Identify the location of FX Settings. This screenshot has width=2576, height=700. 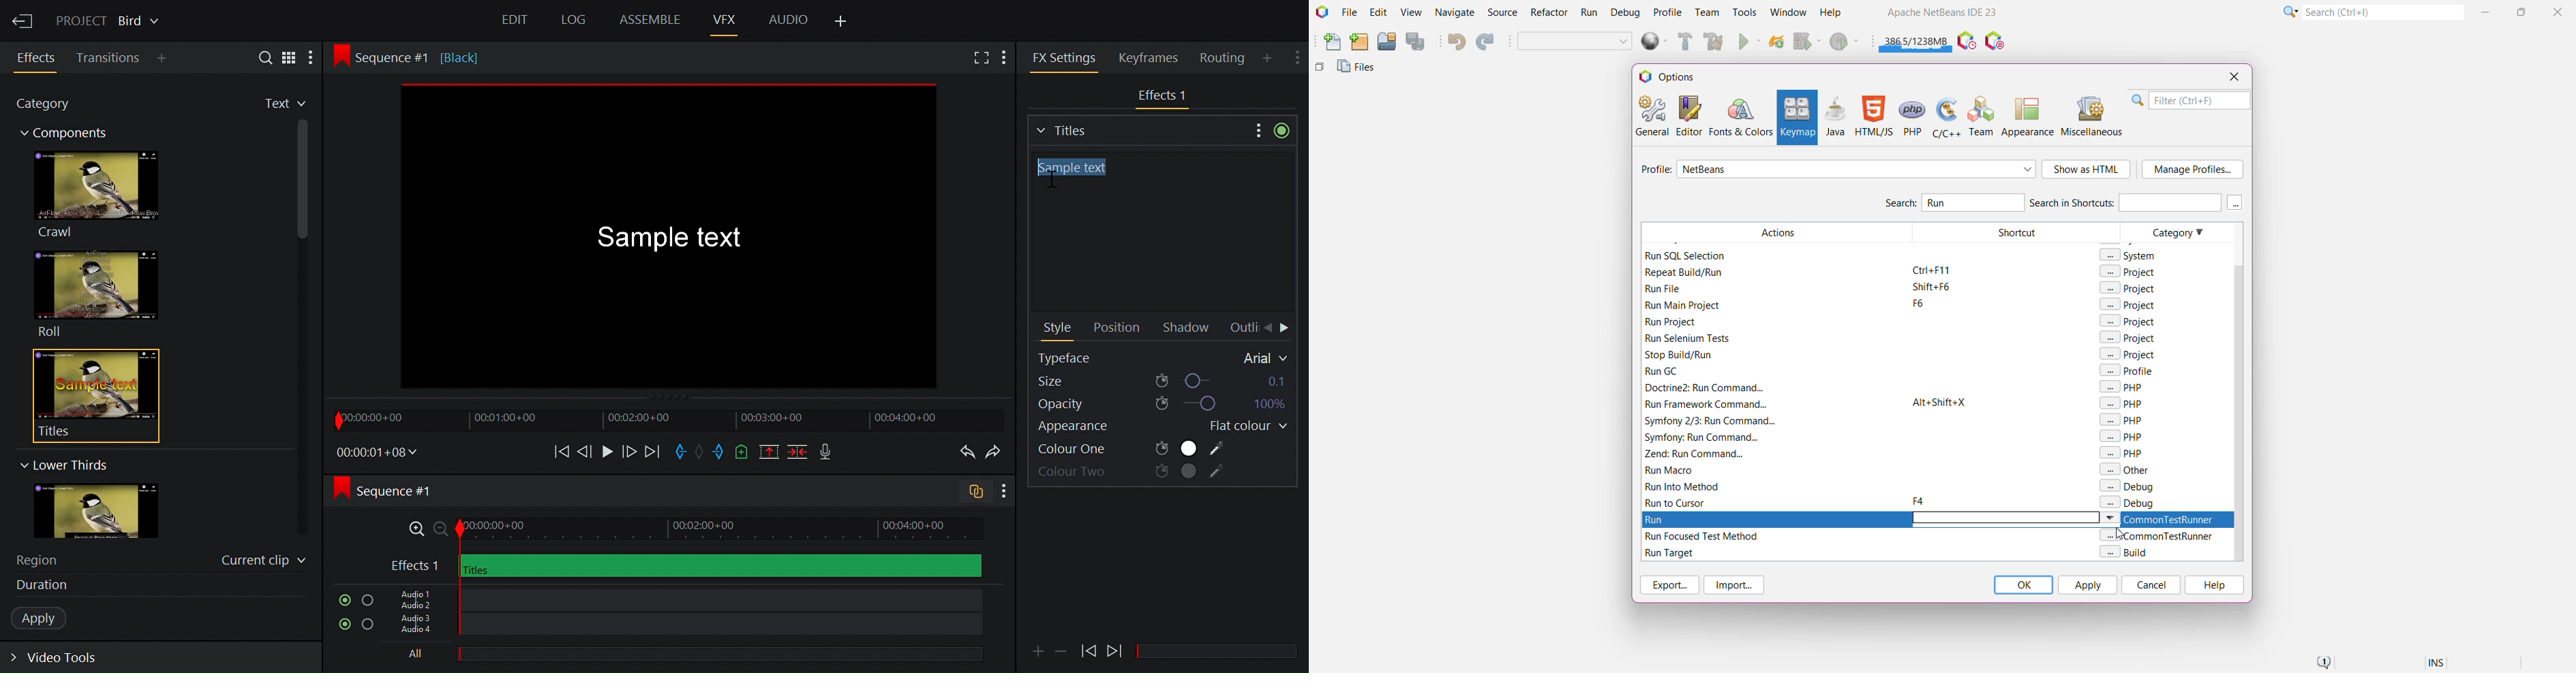
(1064, 57).